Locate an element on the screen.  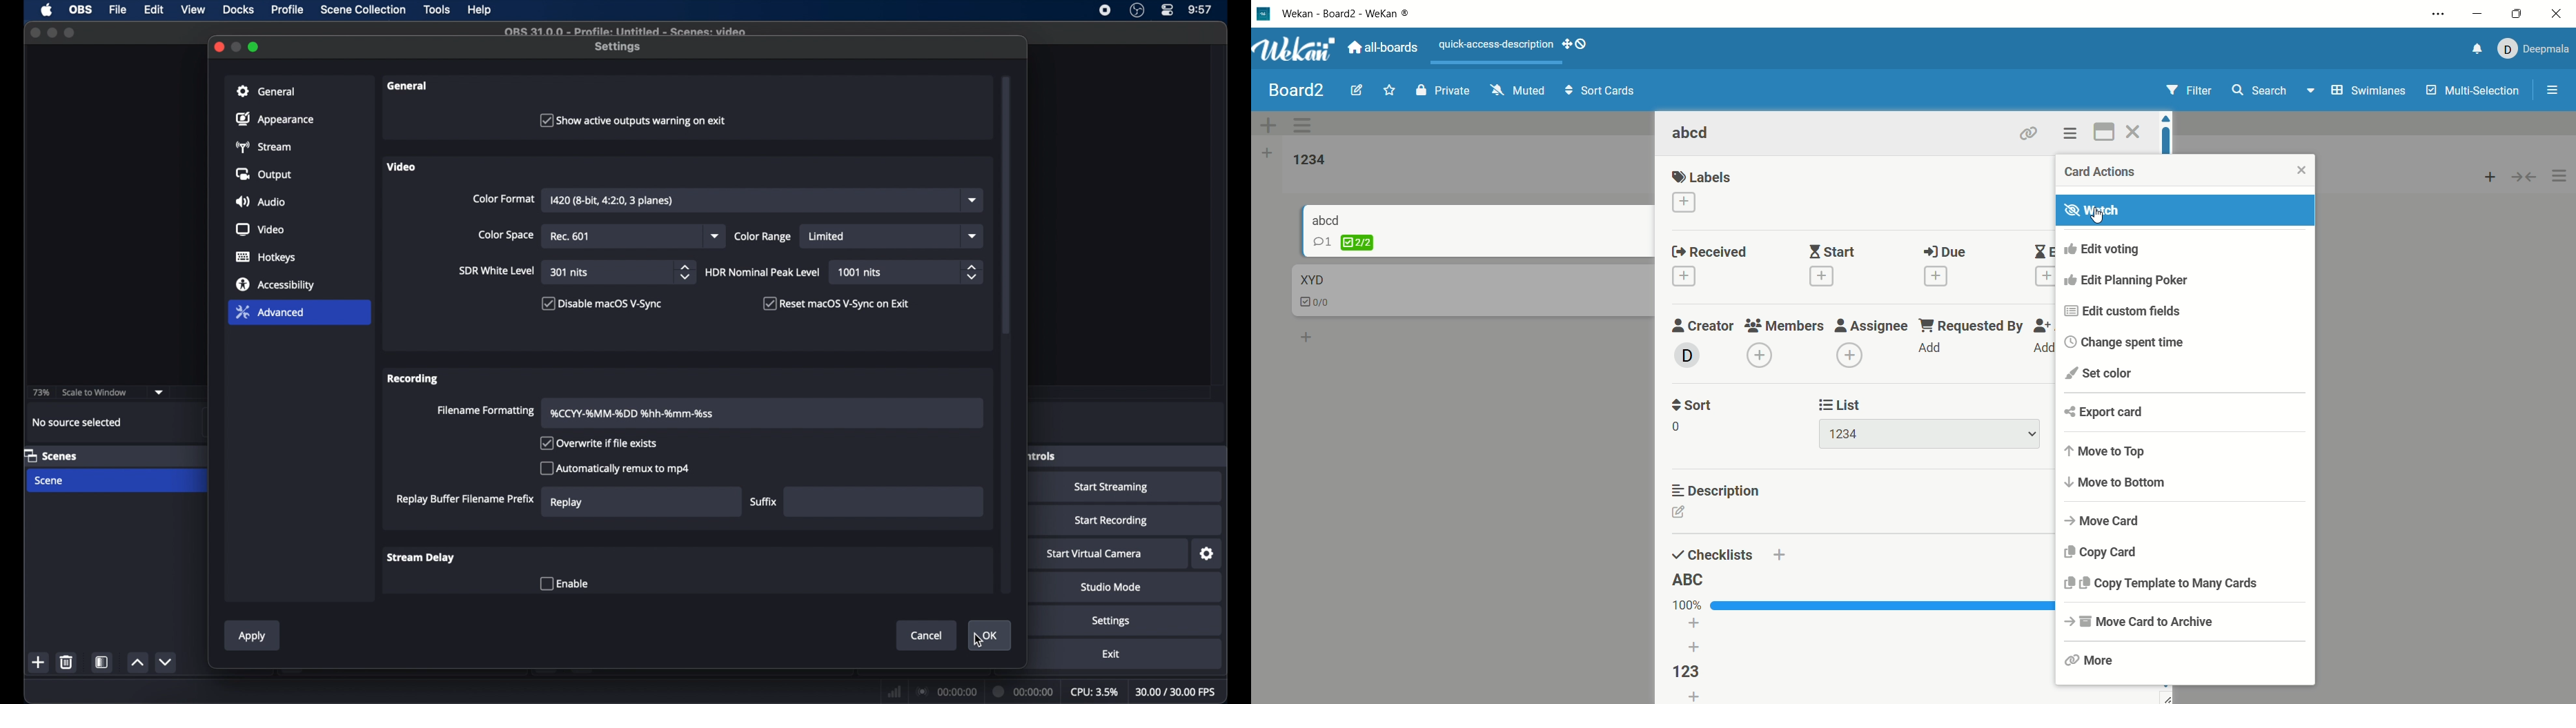
cancel is located at coordinates (927, 636).